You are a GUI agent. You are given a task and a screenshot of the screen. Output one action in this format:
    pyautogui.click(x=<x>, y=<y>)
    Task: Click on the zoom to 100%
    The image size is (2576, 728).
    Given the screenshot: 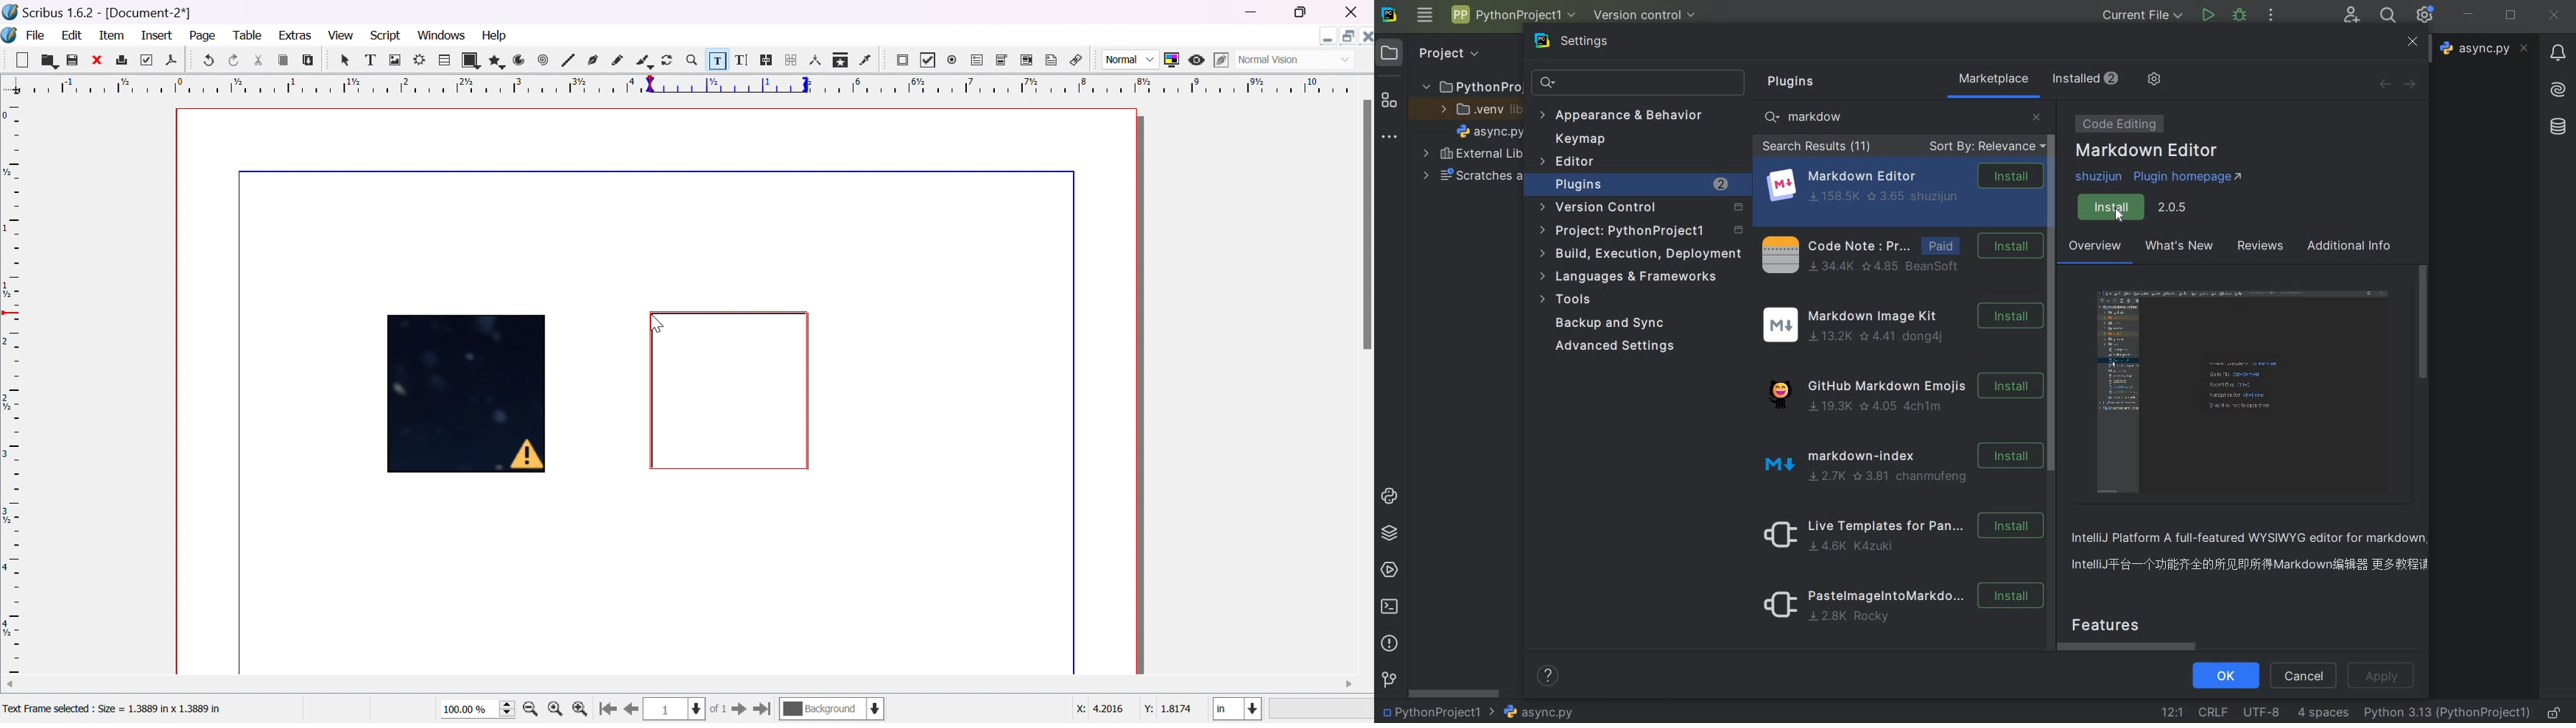 What is the action you would take?
    pyautogui.click(x=557, y=709)
    